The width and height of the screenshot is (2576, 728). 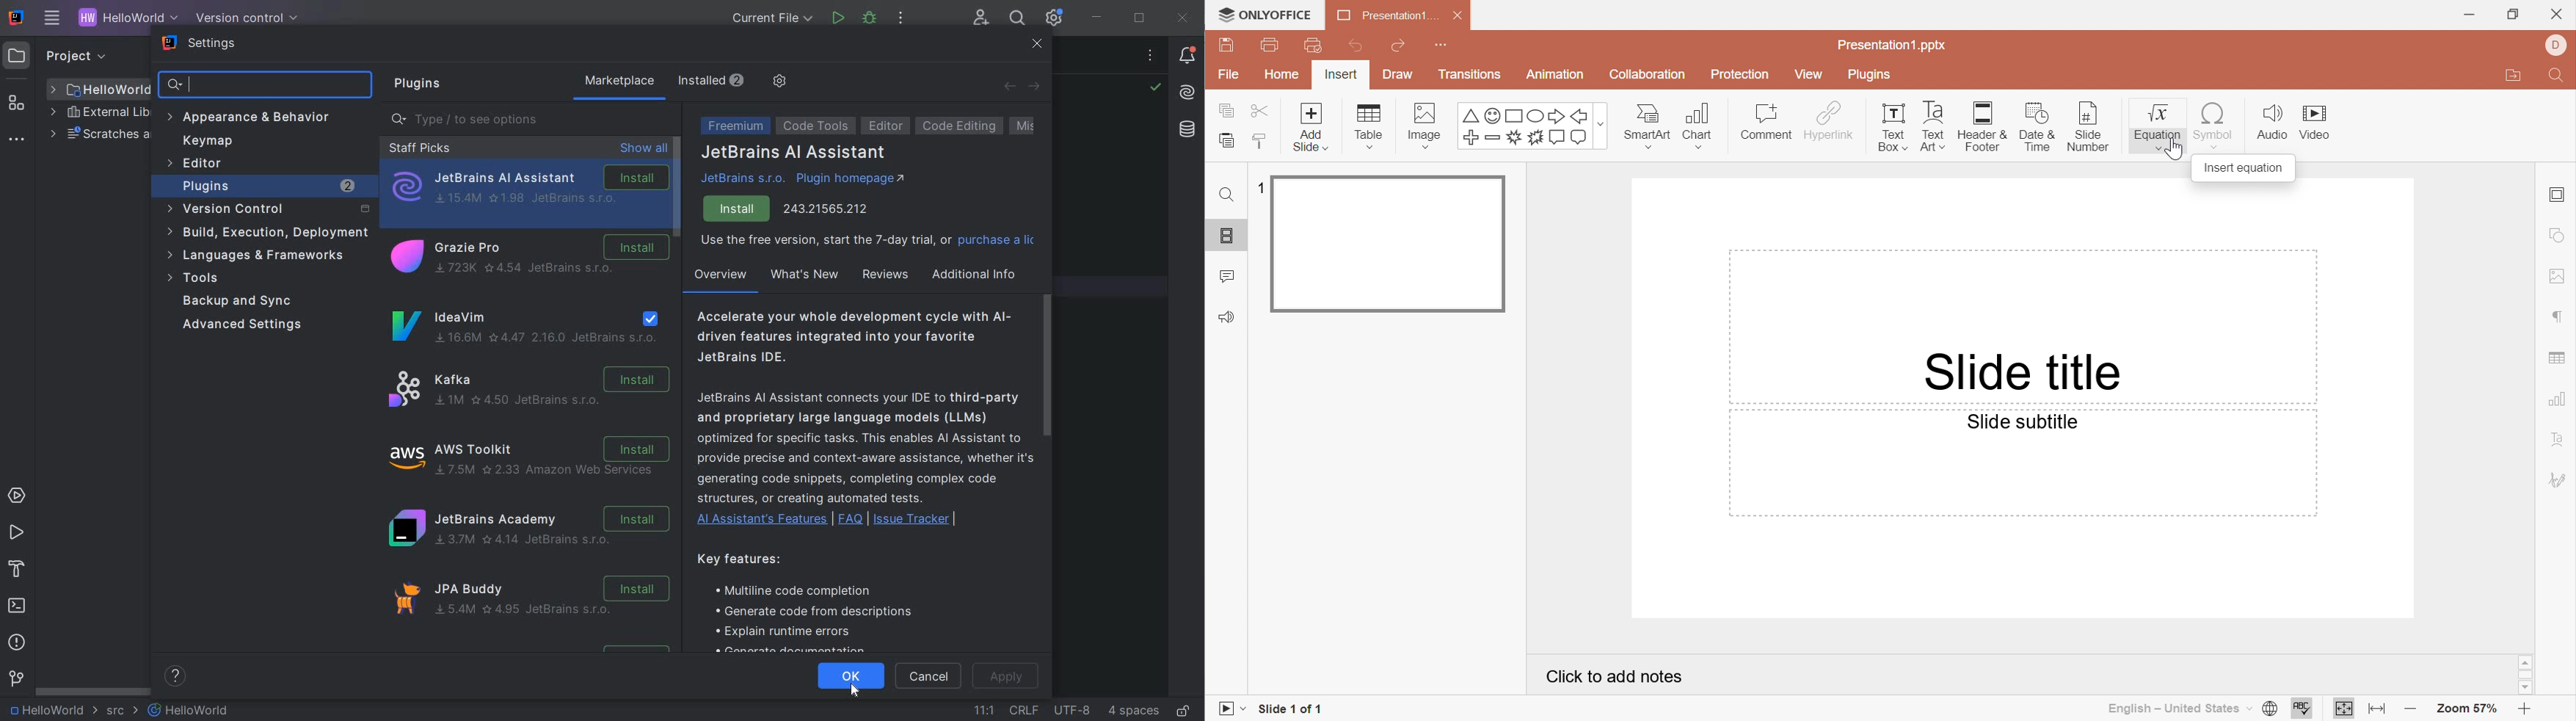 What do you see at coordinates (2526, 688) in the screenshot?
I see `Scroll Down` at bounding box center [2526, 688].